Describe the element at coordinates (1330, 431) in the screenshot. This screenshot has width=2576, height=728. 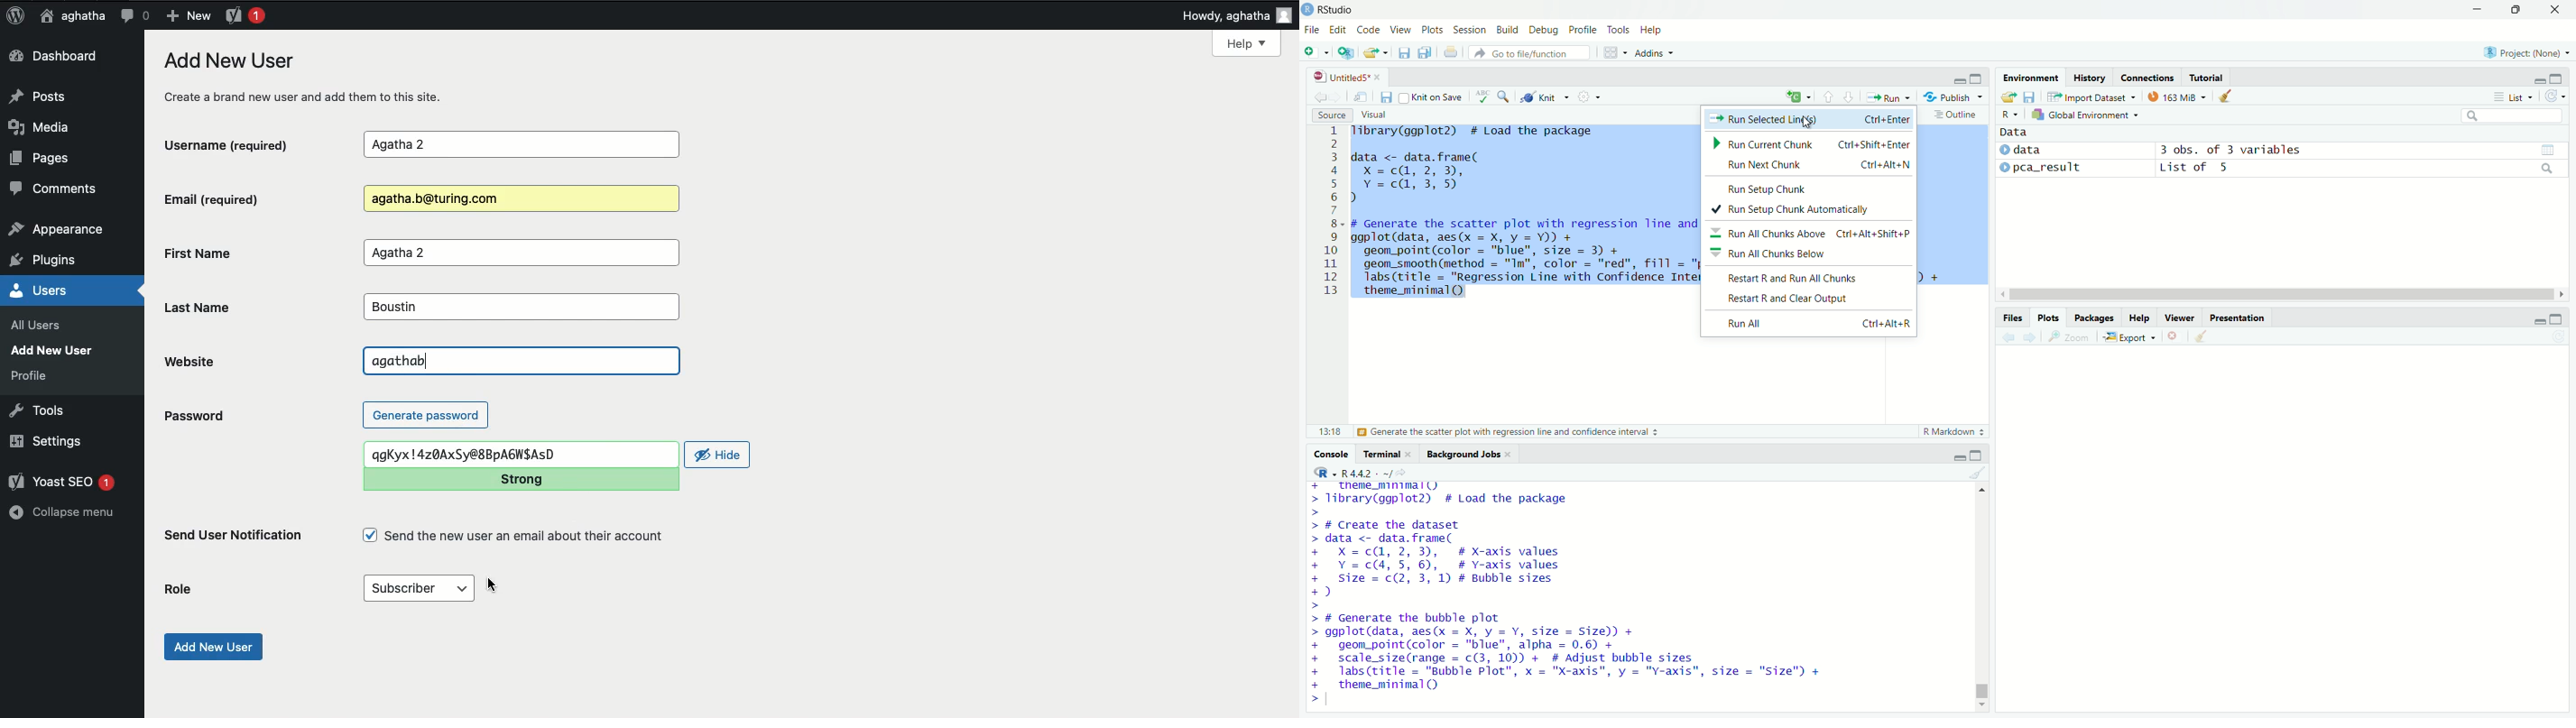
I see `13:18` at that location.